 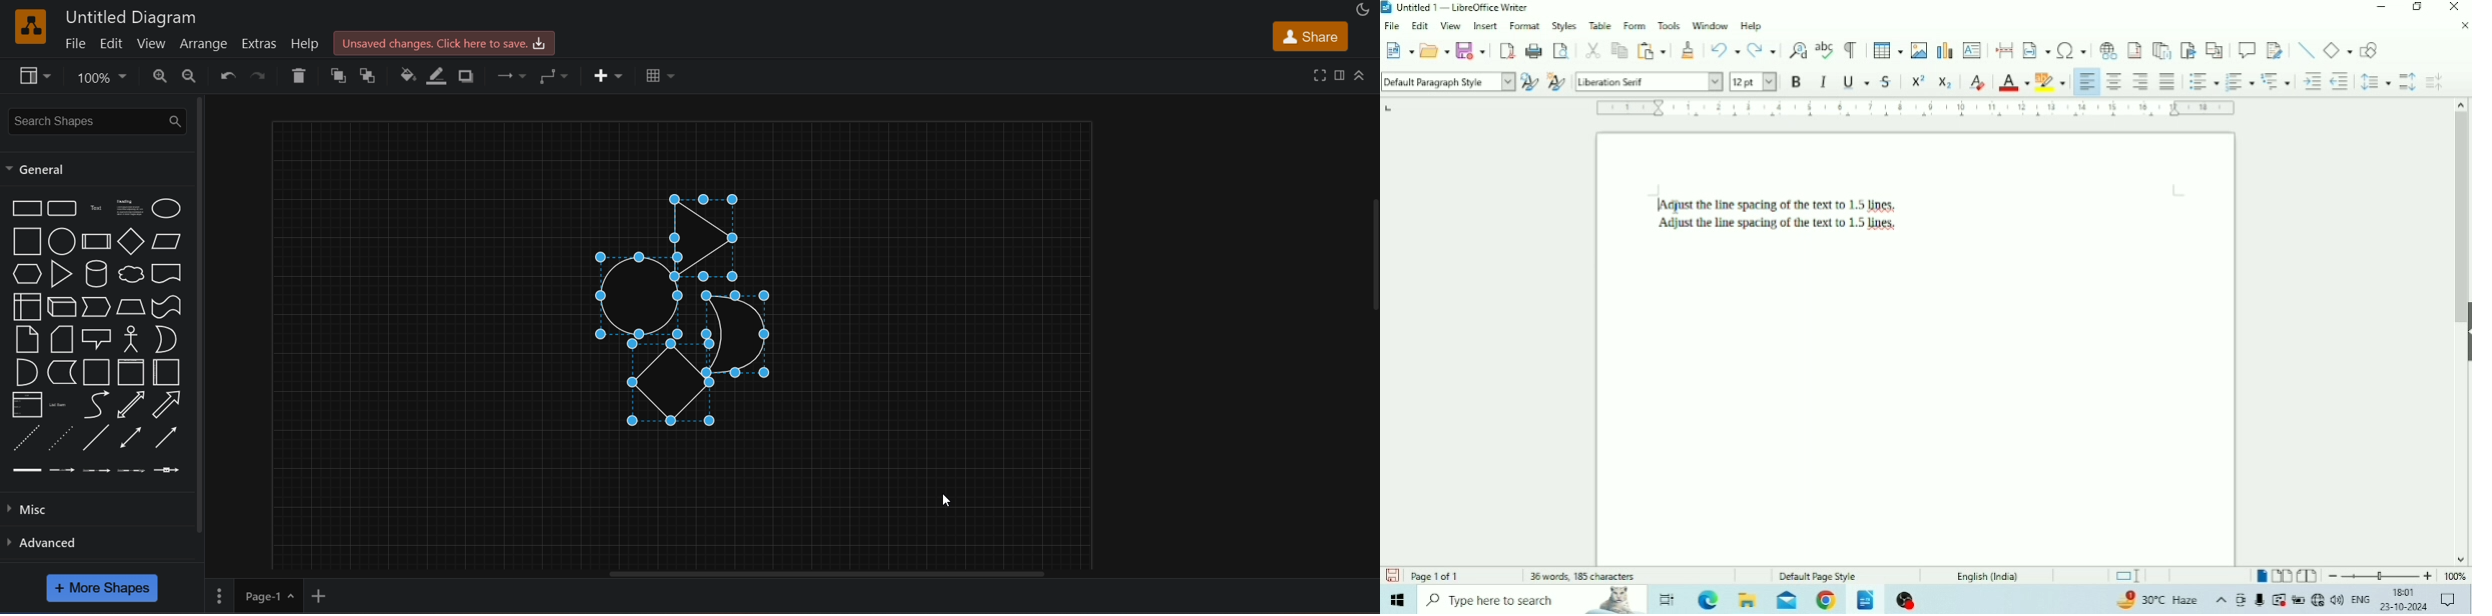 I want to click on appearance, so click(x=1365, y=9).